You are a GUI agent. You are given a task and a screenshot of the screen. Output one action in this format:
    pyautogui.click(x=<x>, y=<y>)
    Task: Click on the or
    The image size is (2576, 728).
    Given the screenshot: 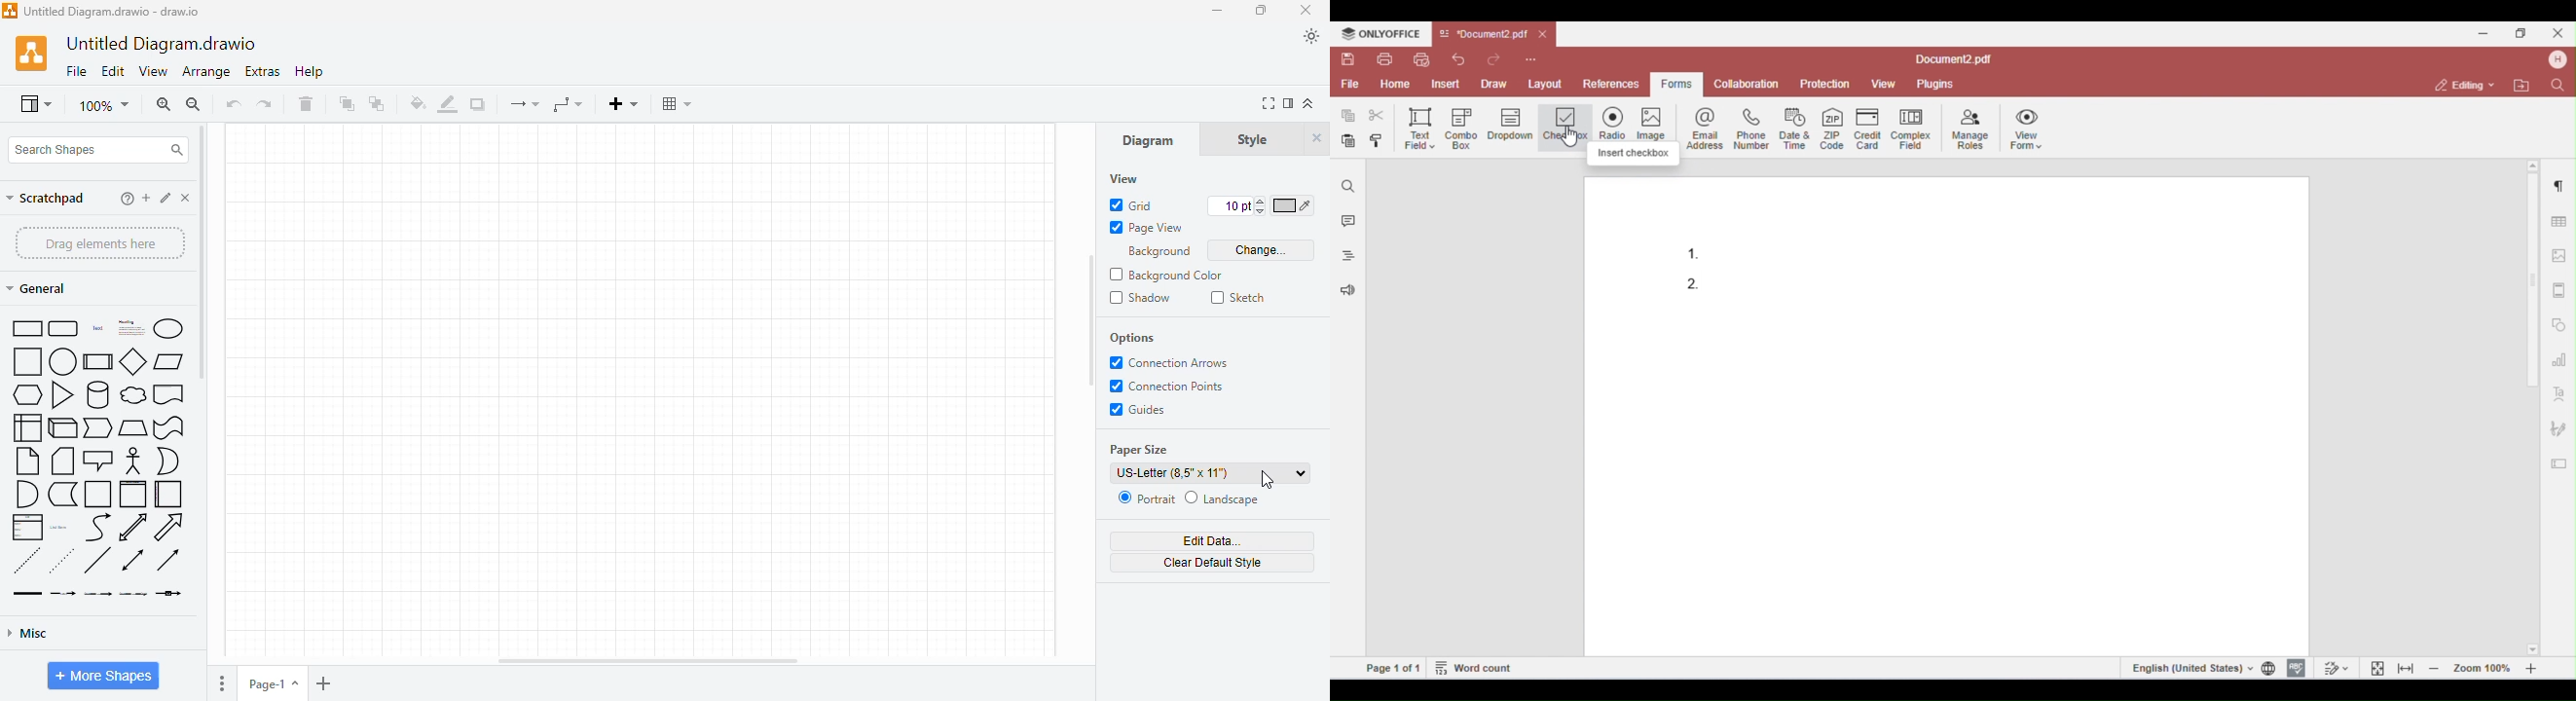 What is the action you would take?
    pyautogui.click(x=167, y=461)
    